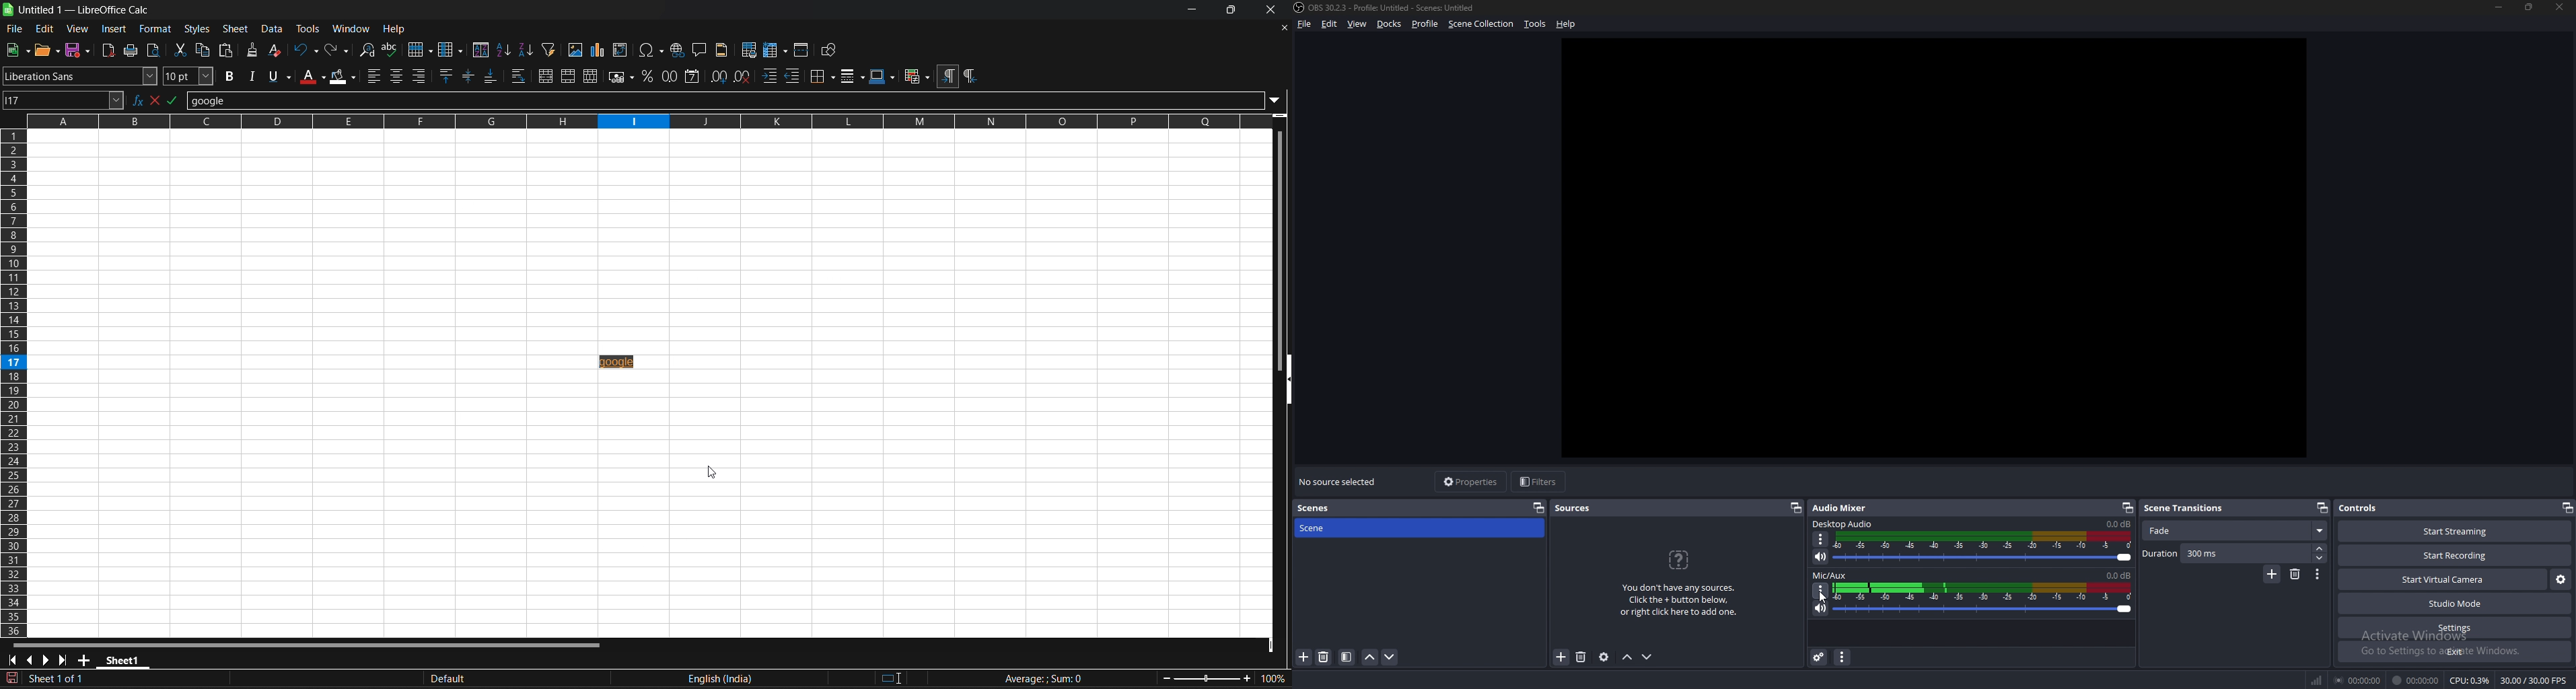  I want to click on move scene up, so click(1370, 658).